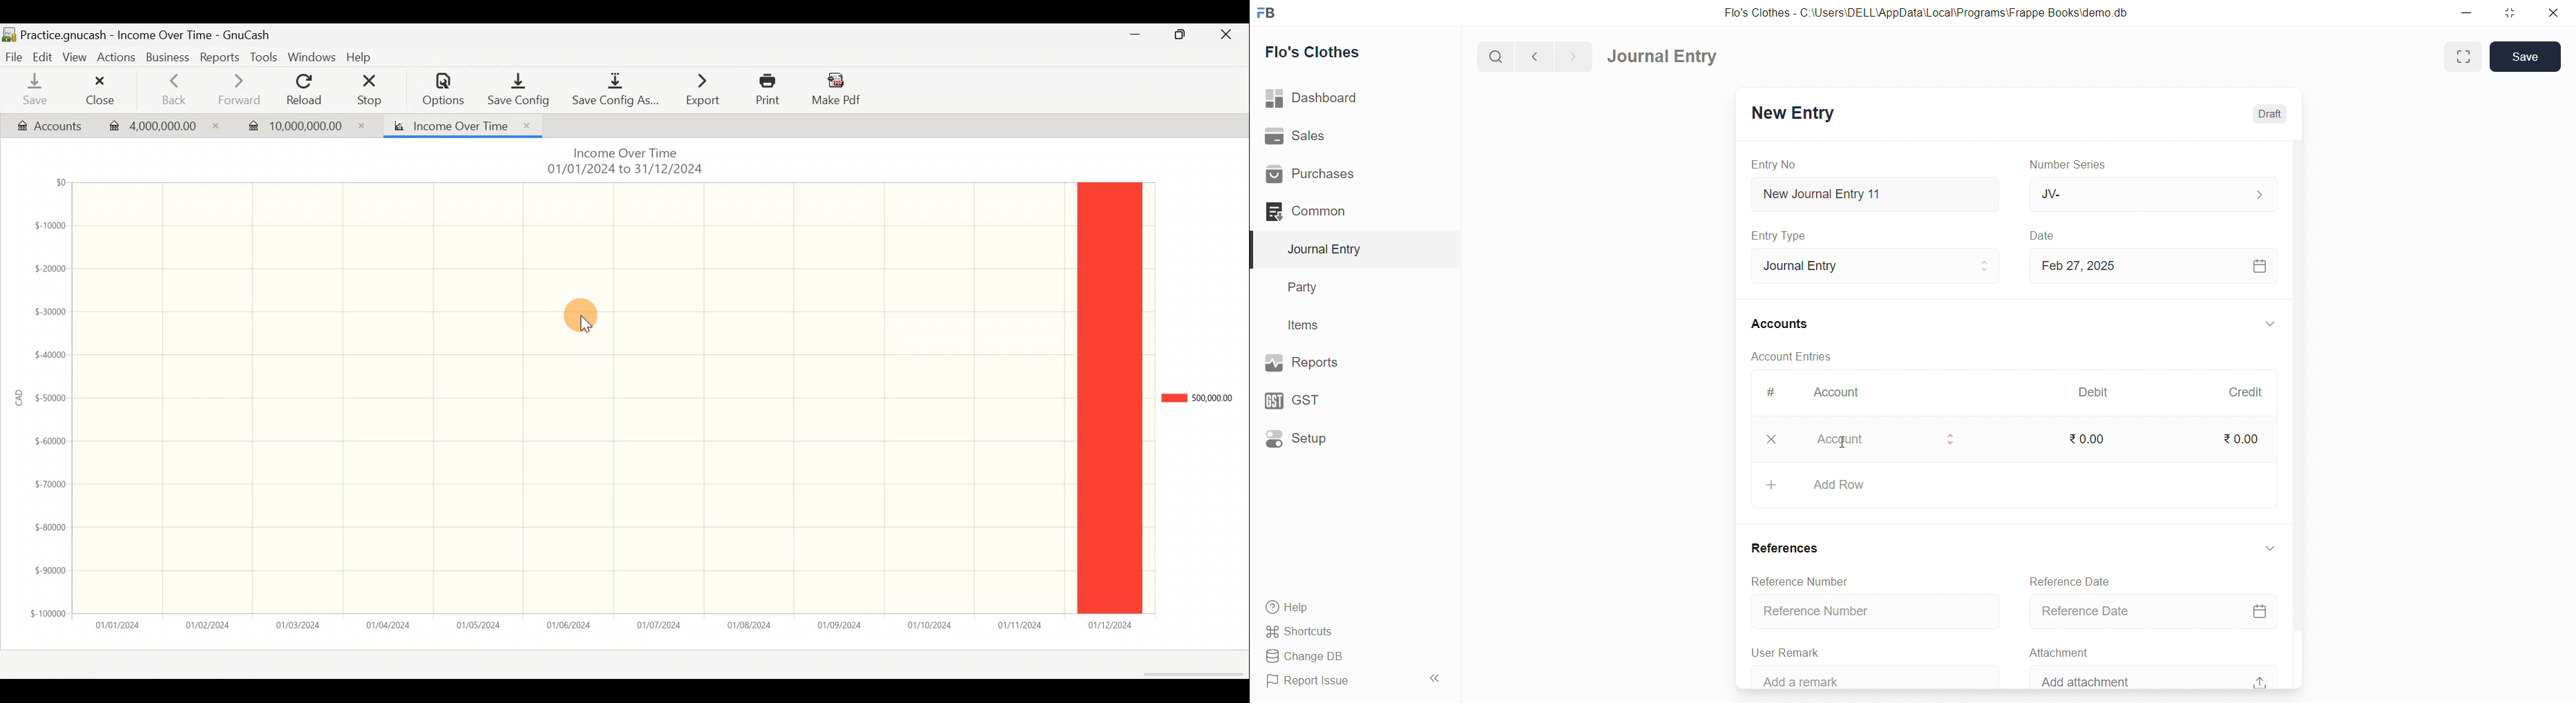 This screenshot has width=2576, height=728. What do you see at coordinates (1791, 652) in the screenshot?
I see `User Remark` at bounding box center [1791, 652].